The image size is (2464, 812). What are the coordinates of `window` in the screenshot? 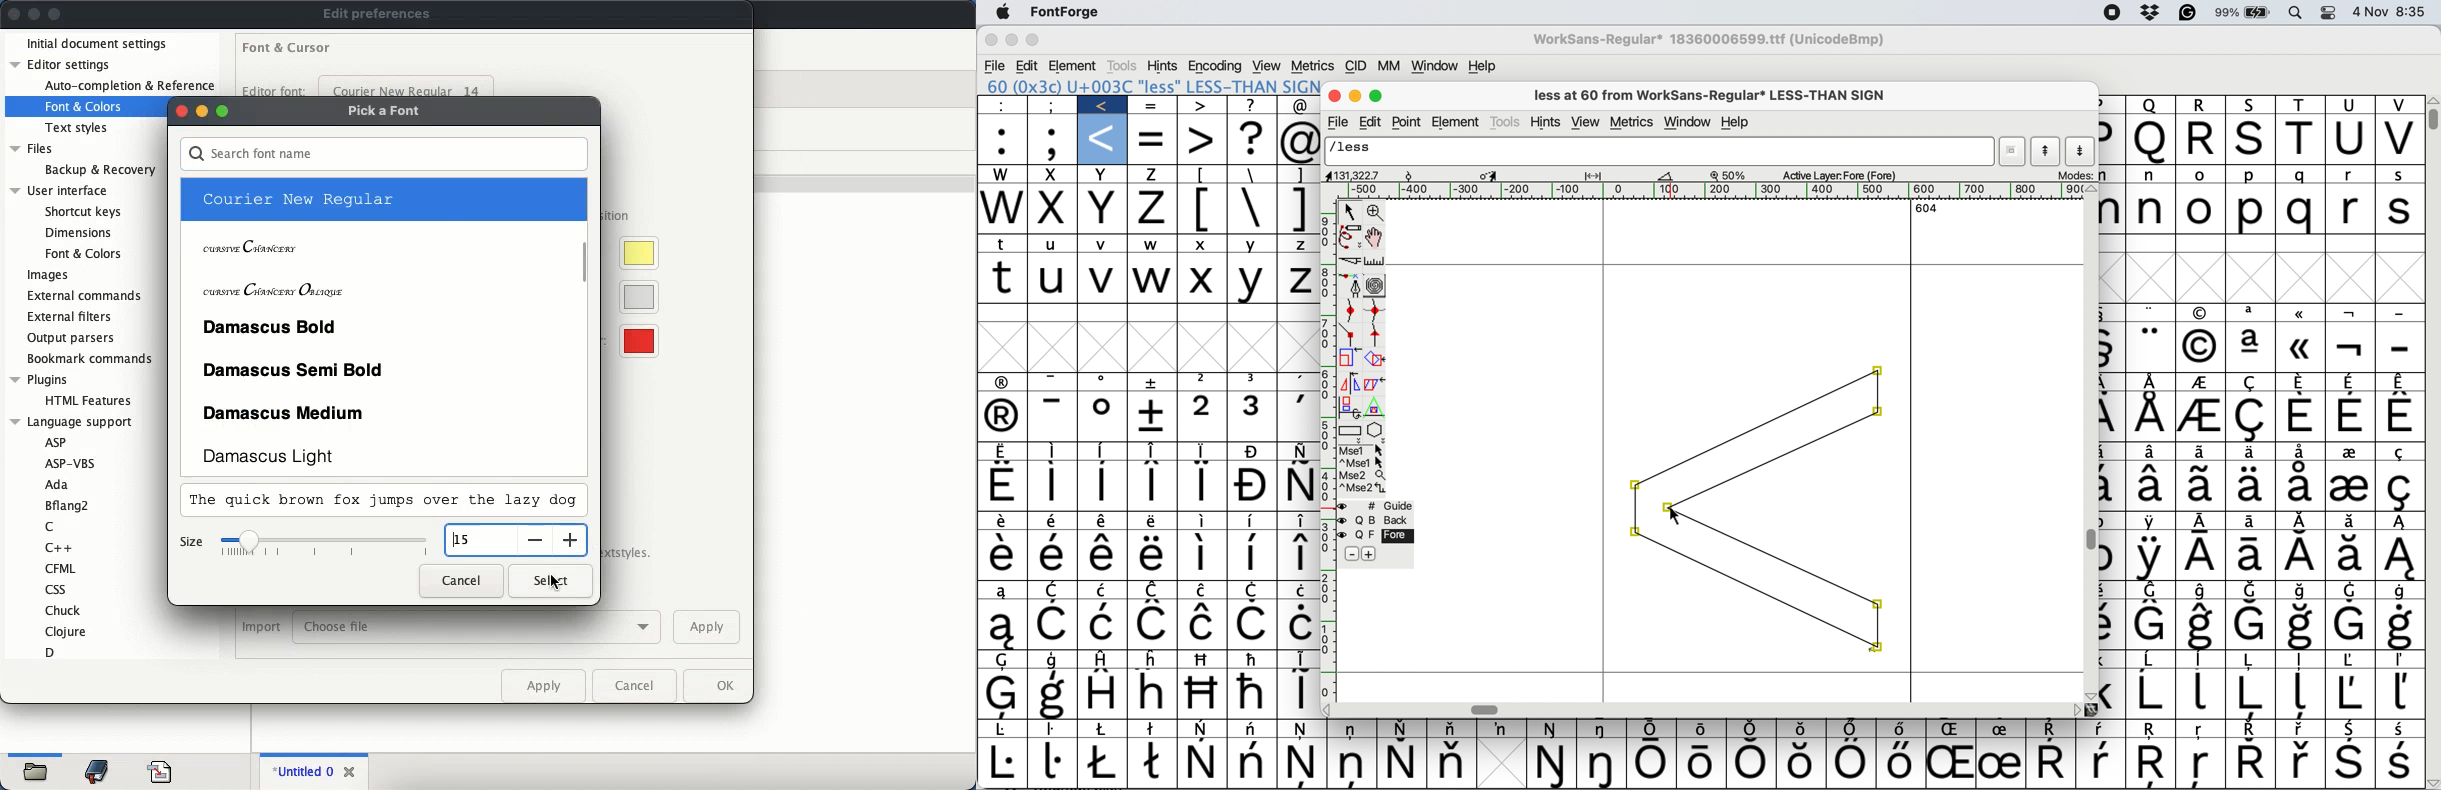 It's located at (1689, 123).